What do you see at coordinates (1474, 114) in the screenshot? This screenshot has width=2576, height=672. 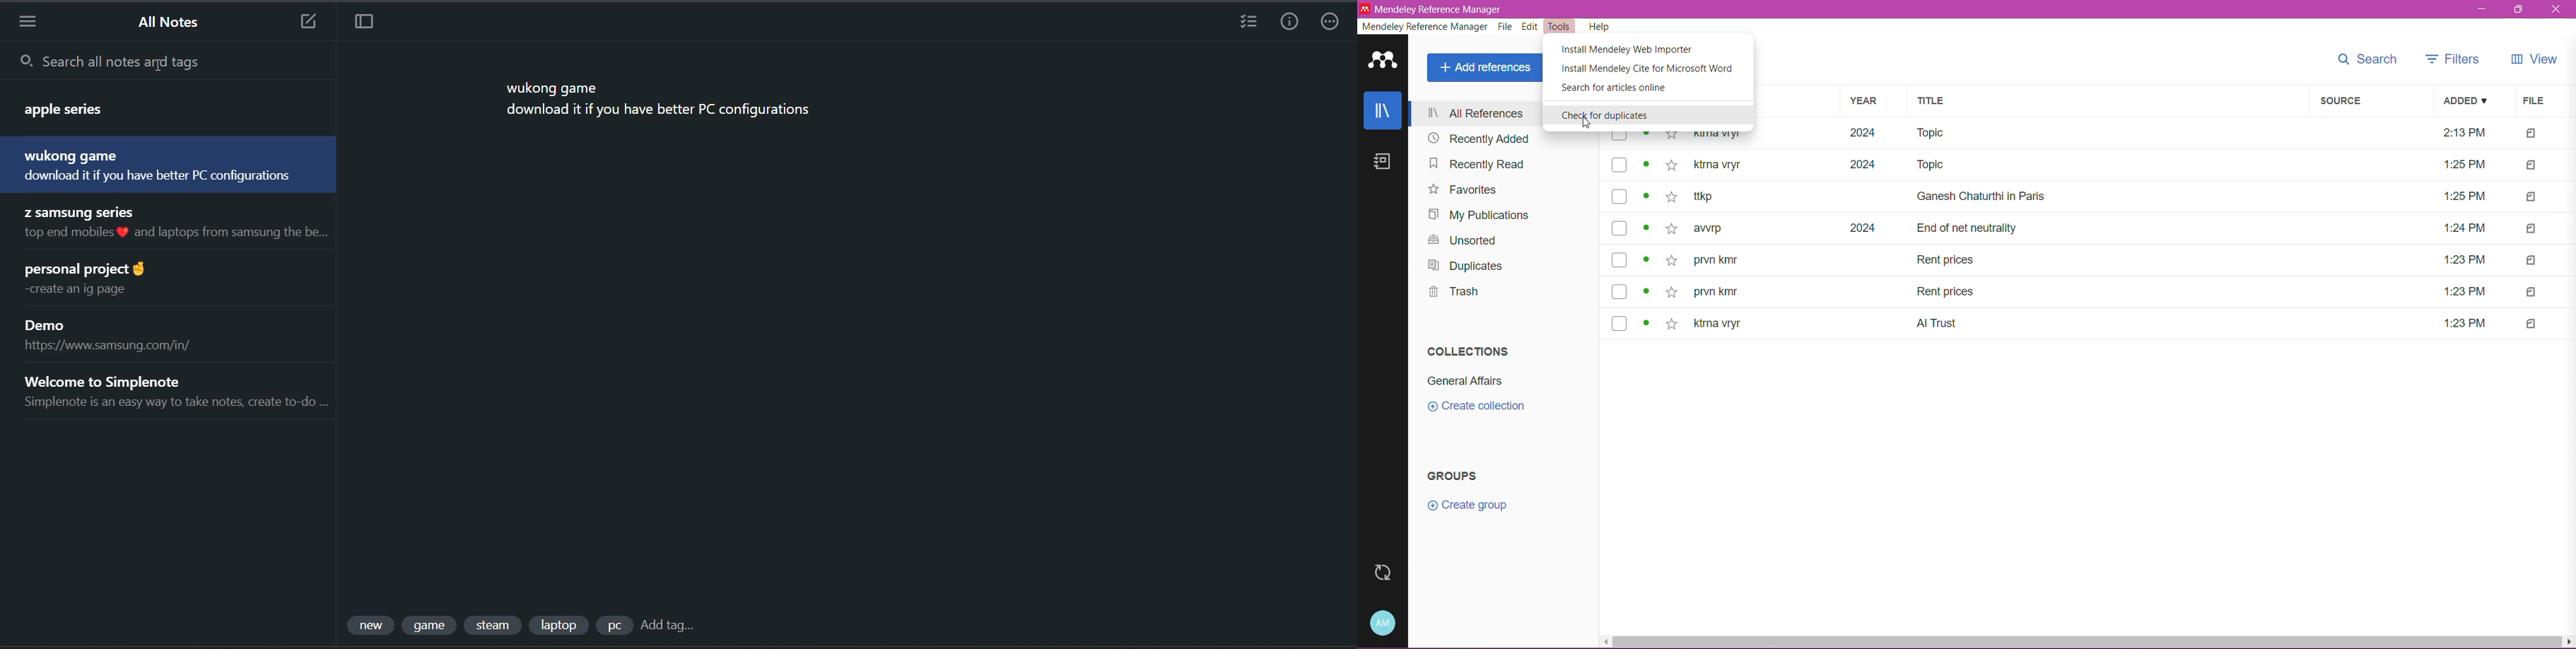 I see `All References` at bounding box center [1474, 114].